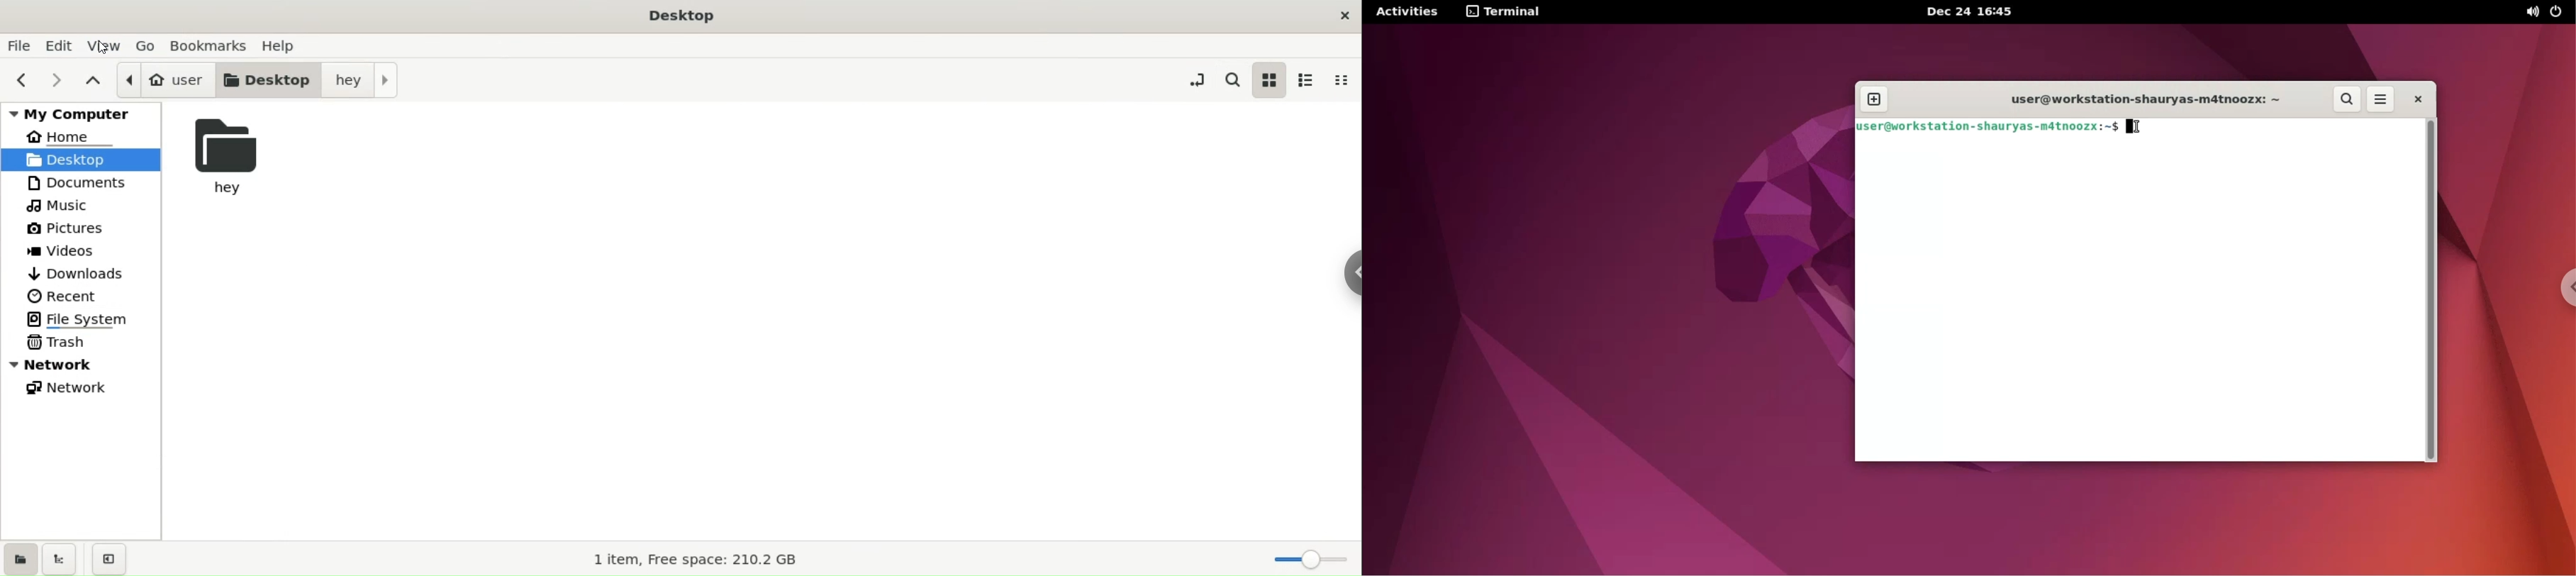  Describe the element at coordinates (207, 45) in the screenshot. I see `bookmarks` at that location.